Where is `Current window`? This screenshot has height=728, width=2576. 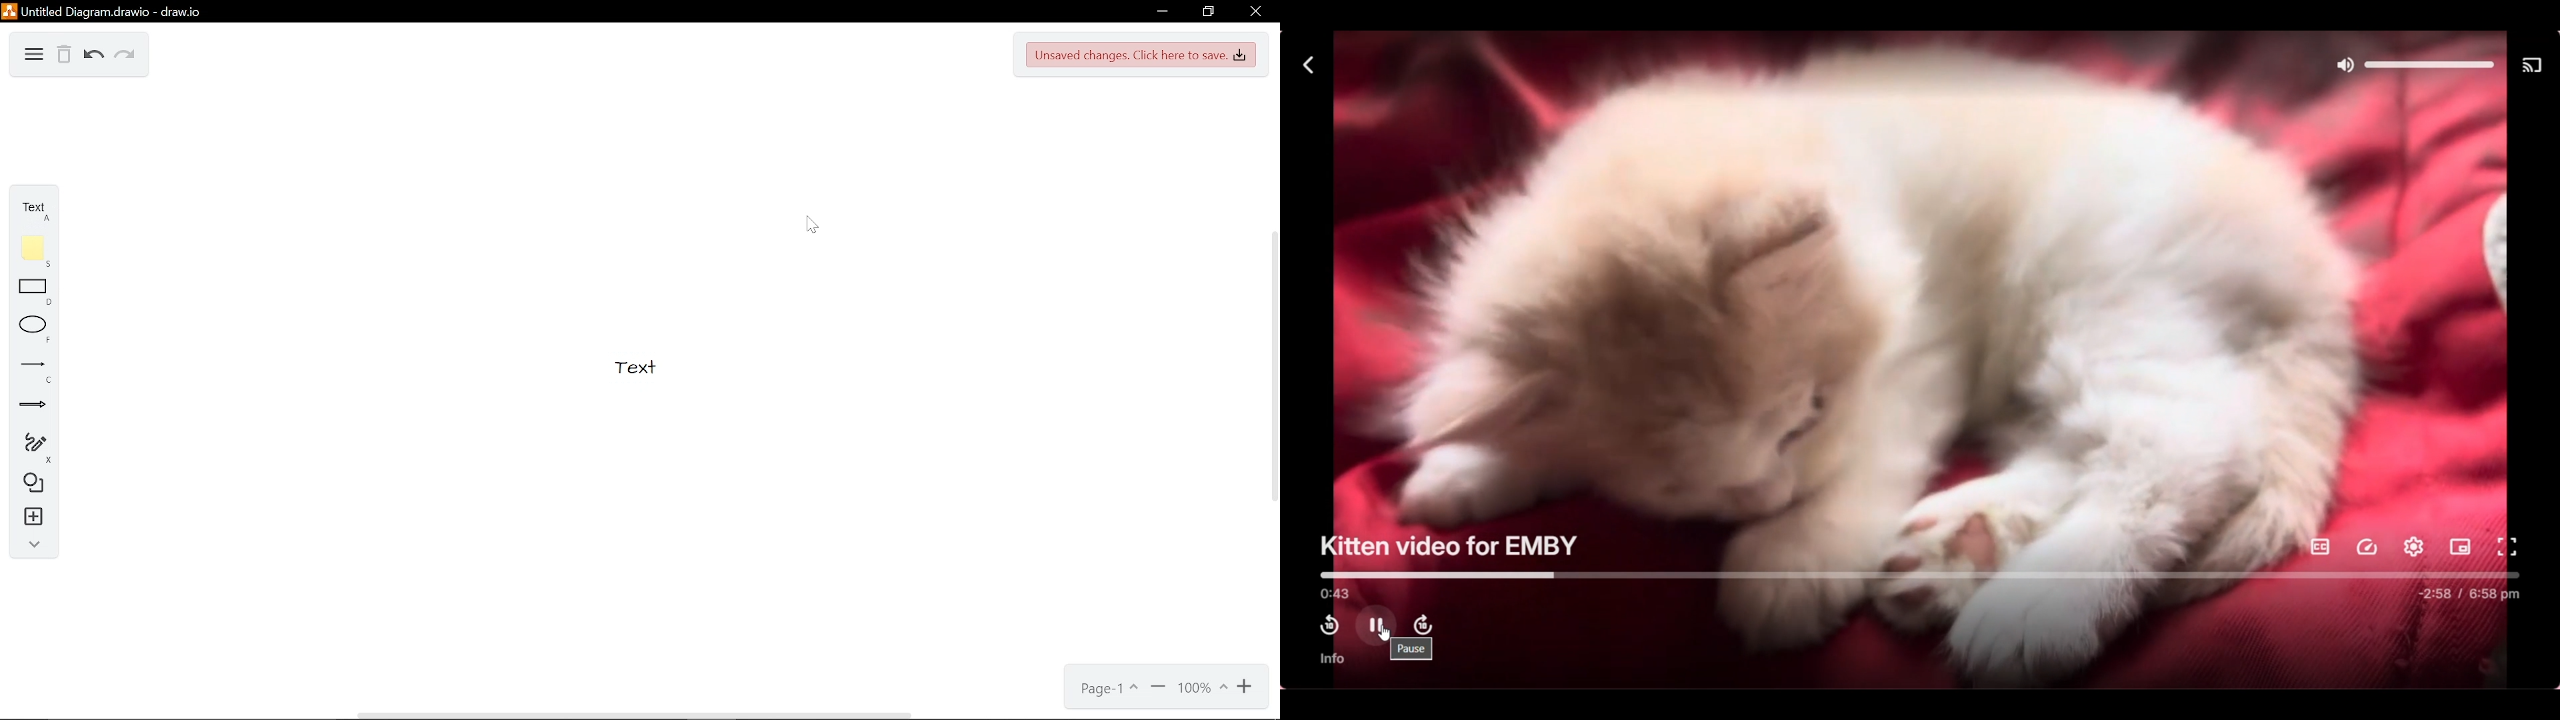
Current window is located at coordinates (103, 11).